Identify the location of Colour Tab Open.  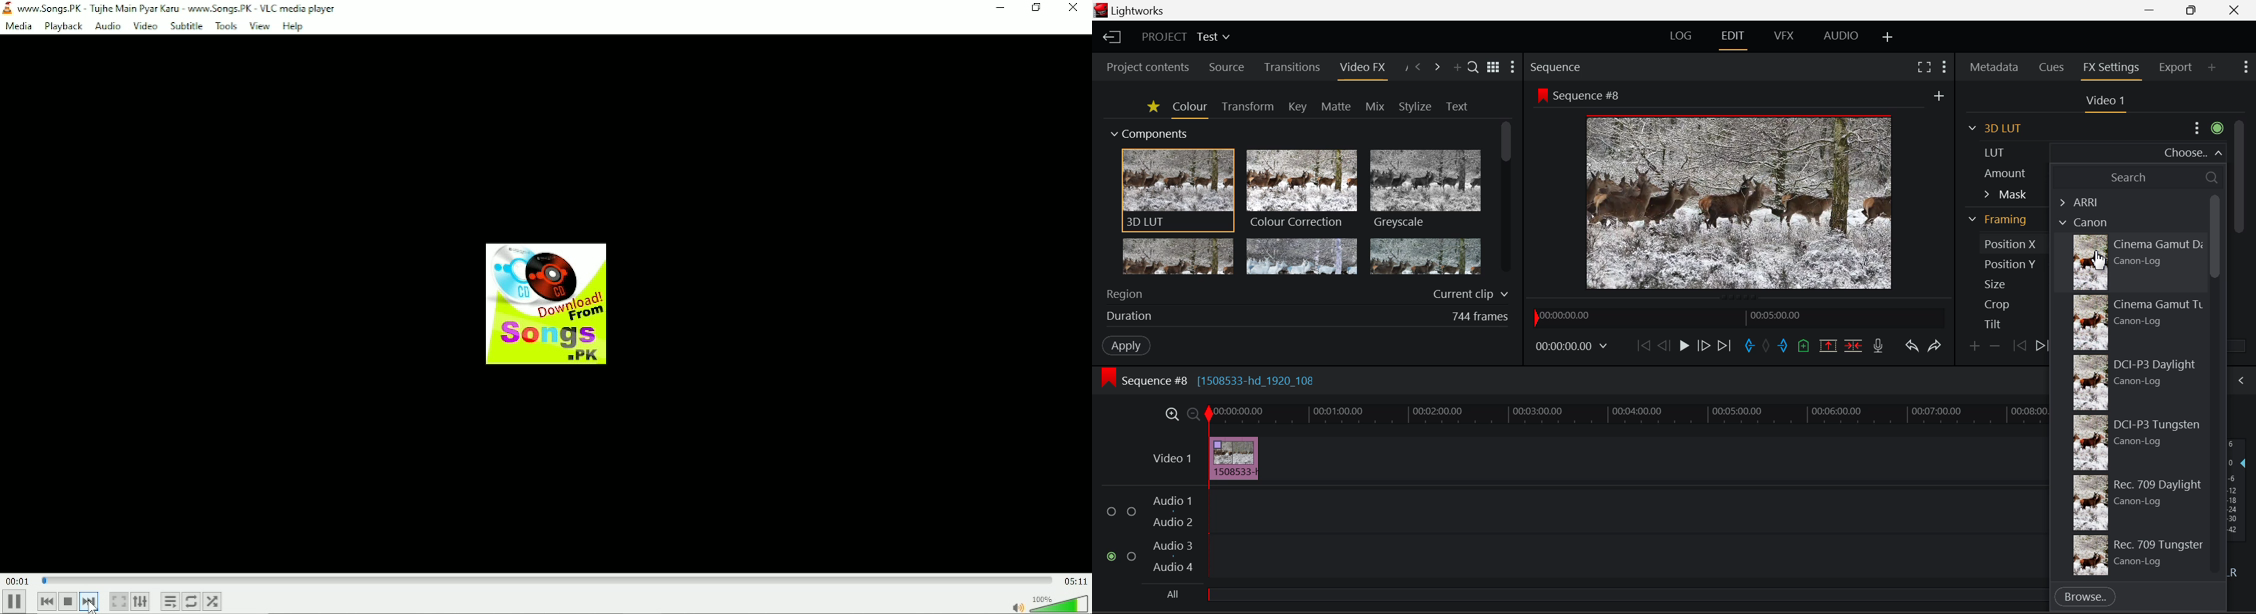
(1190, 110).